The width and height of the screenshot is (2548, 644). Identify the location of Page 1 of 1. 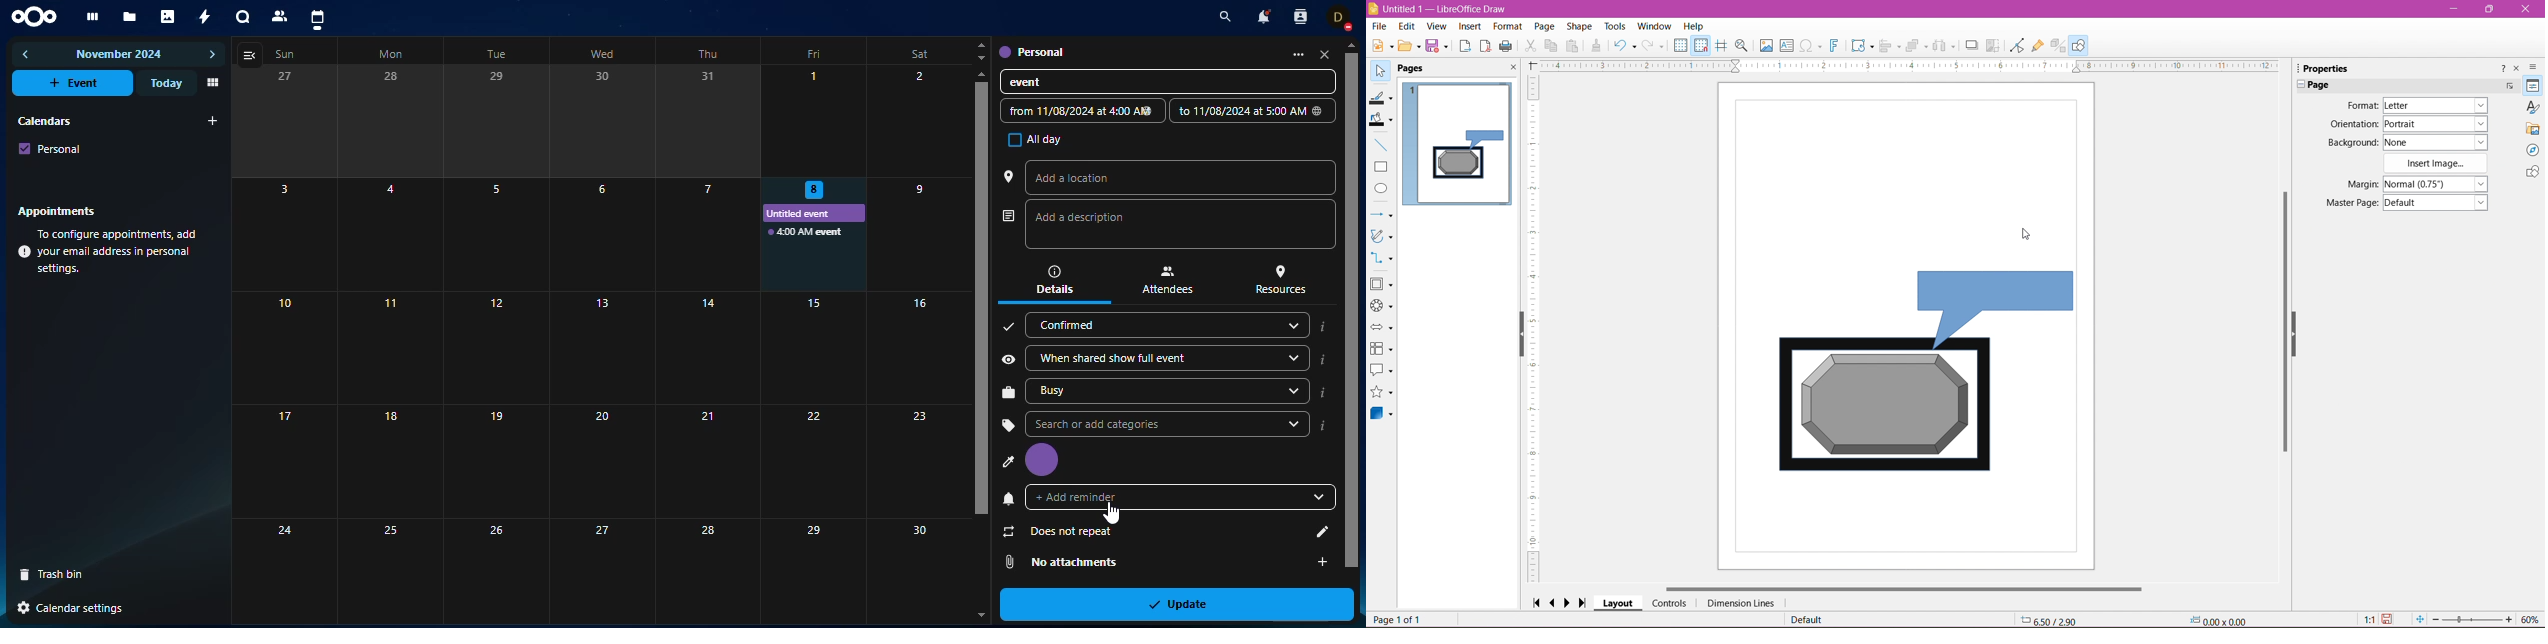
(1400, 620).